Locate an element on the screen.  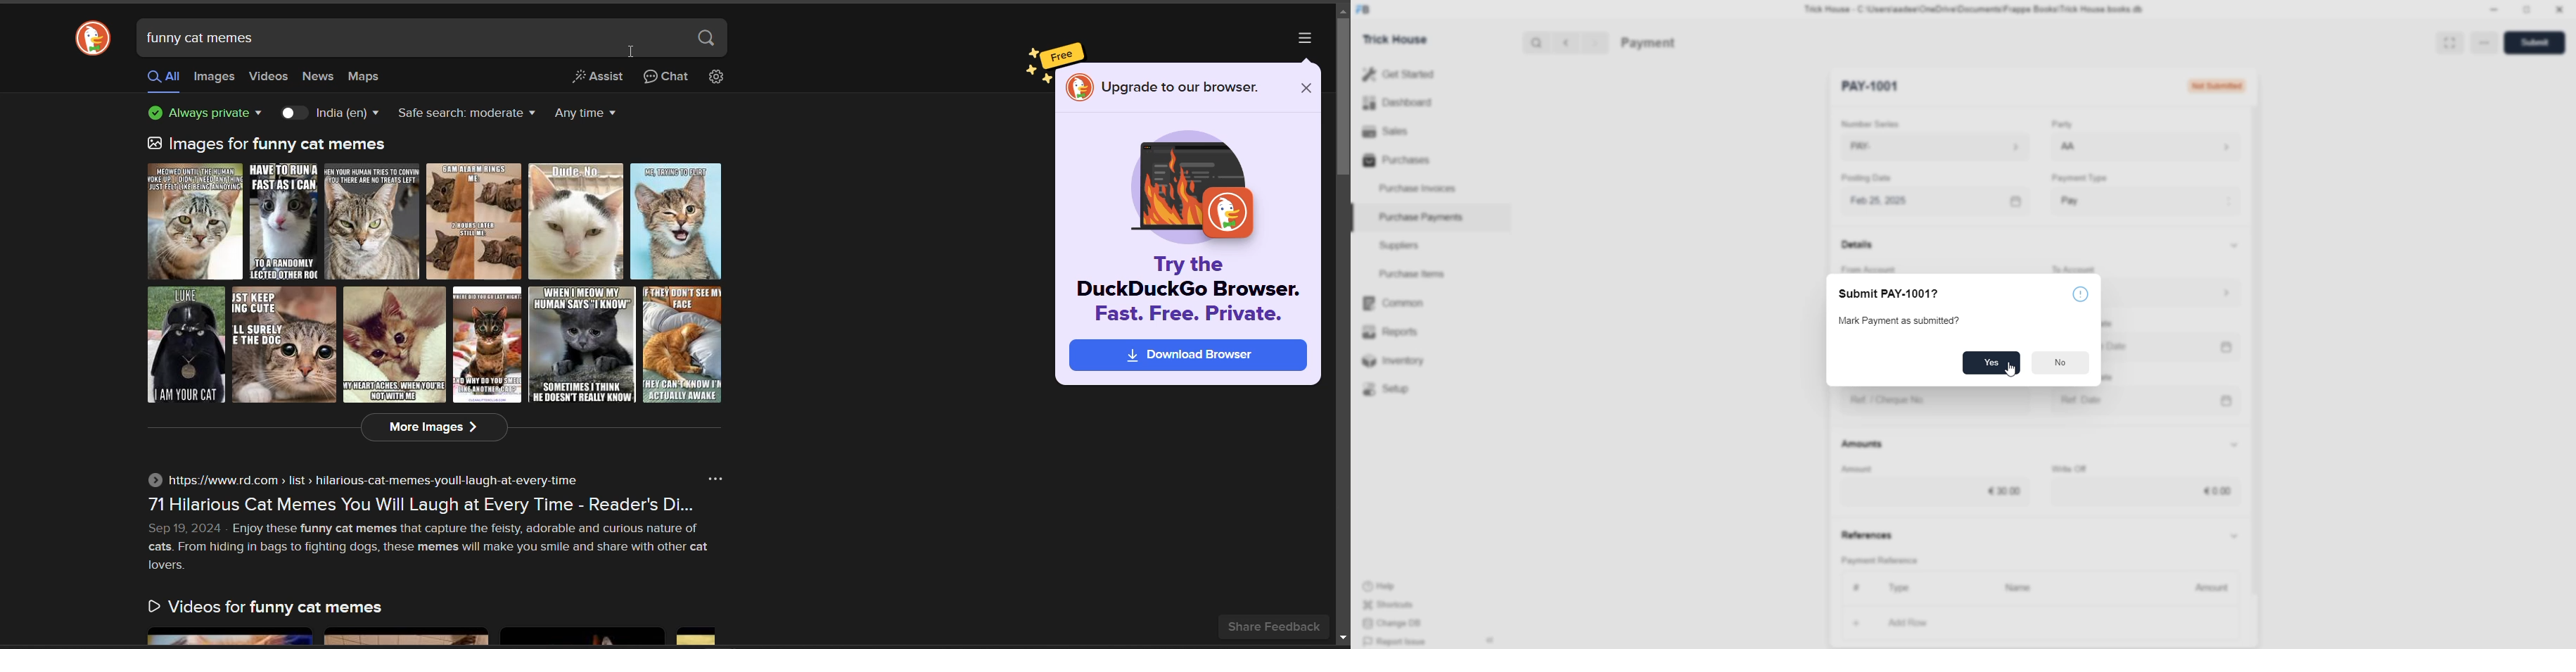
Change DB is located at coordinates (1399, 624).